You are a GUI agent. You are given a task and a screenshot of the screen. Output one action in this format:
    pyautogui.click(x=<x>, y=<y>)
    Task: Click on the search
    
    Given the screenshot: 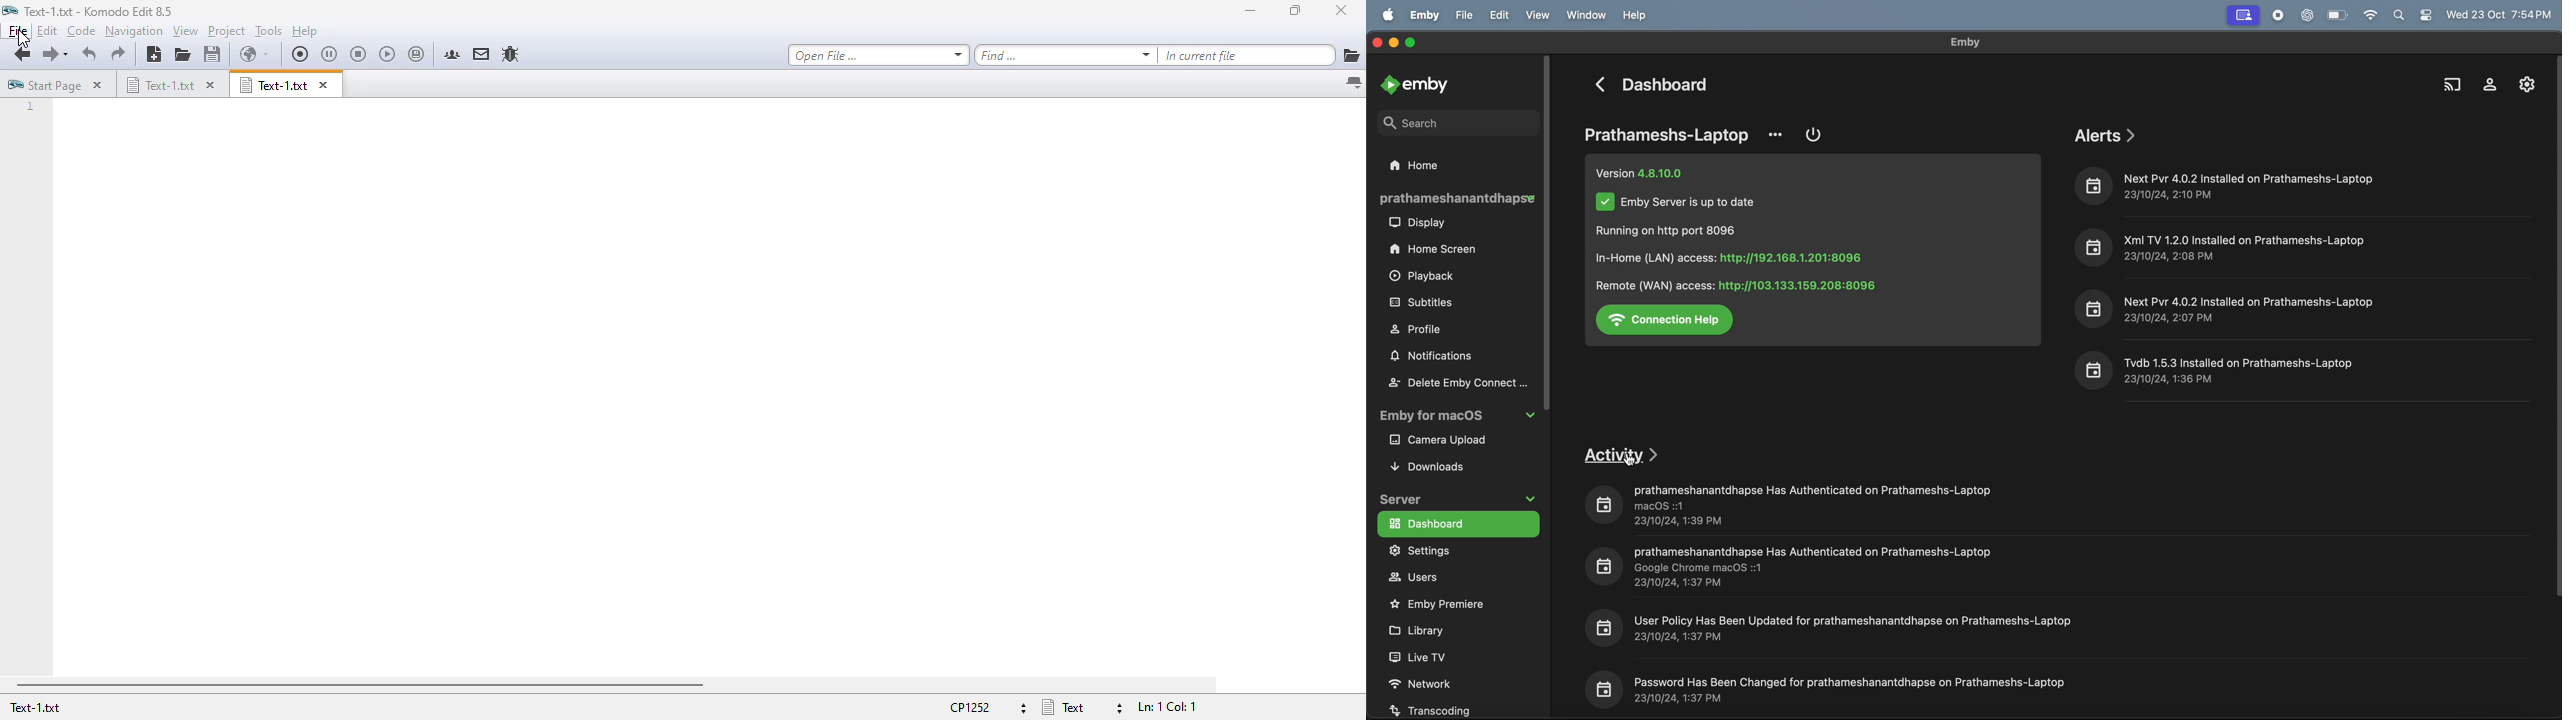 What is the action you would take?
    pyautogui.click(x=2452, y=80)
    